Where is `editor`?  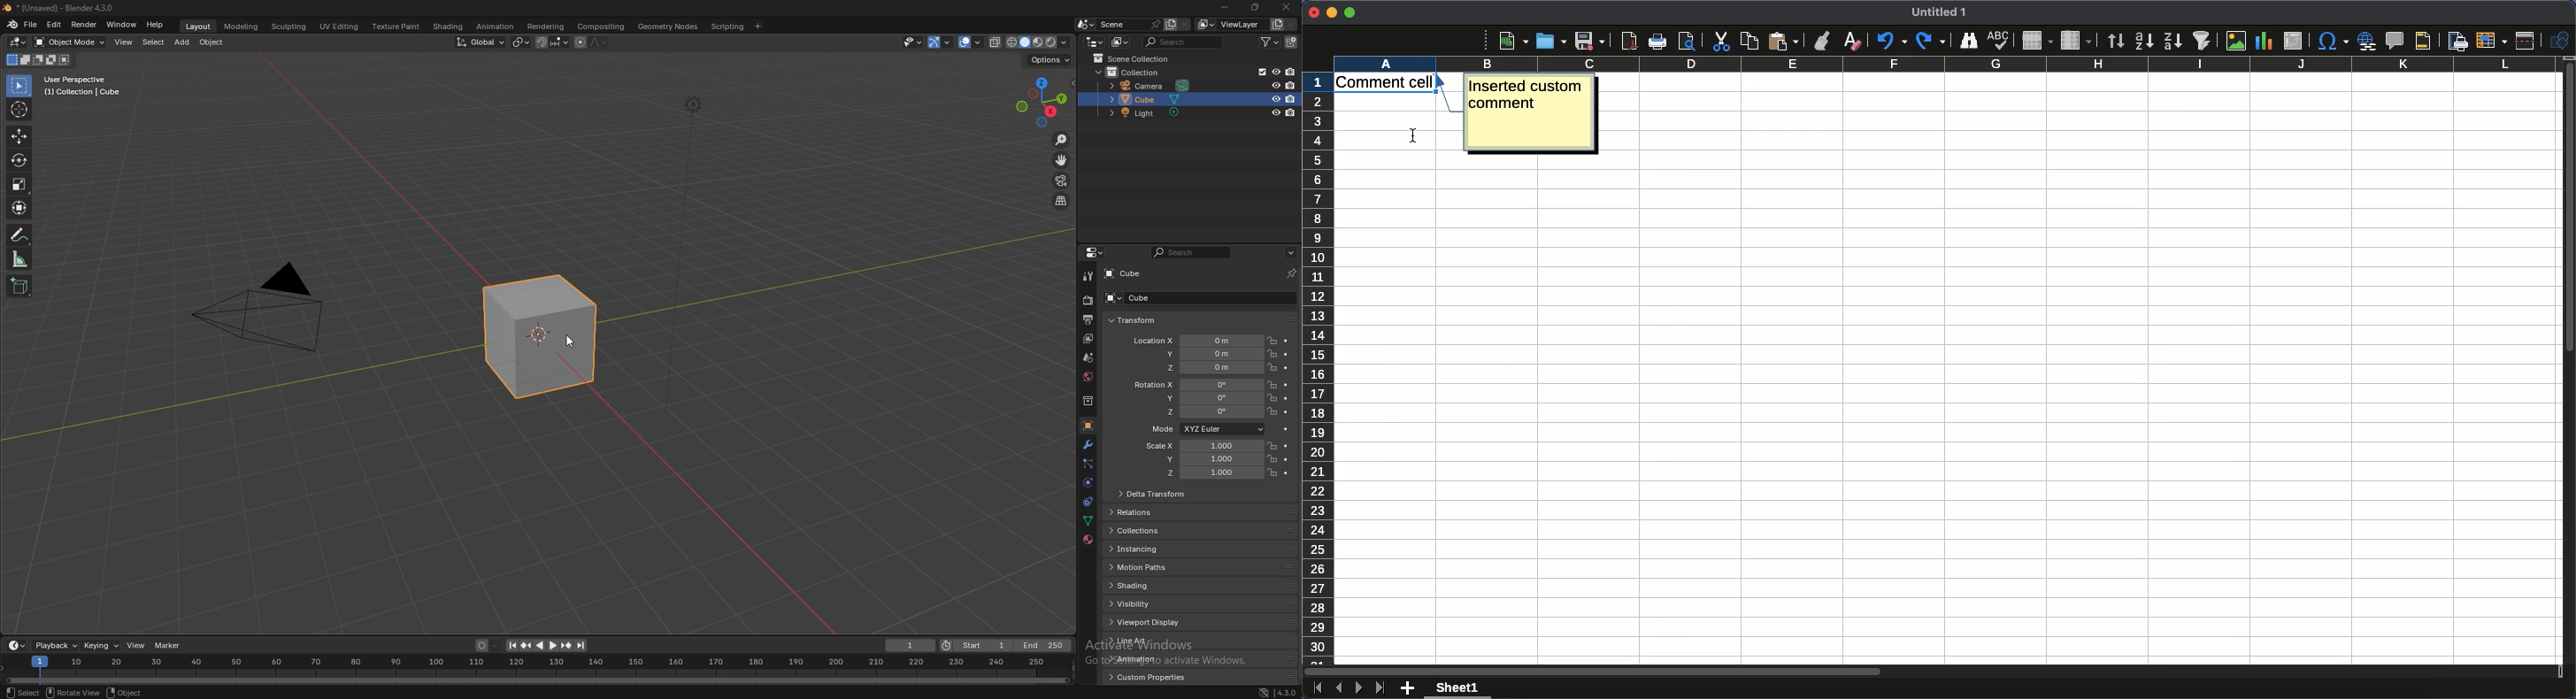 editor is located at coordinates (1095, 252).